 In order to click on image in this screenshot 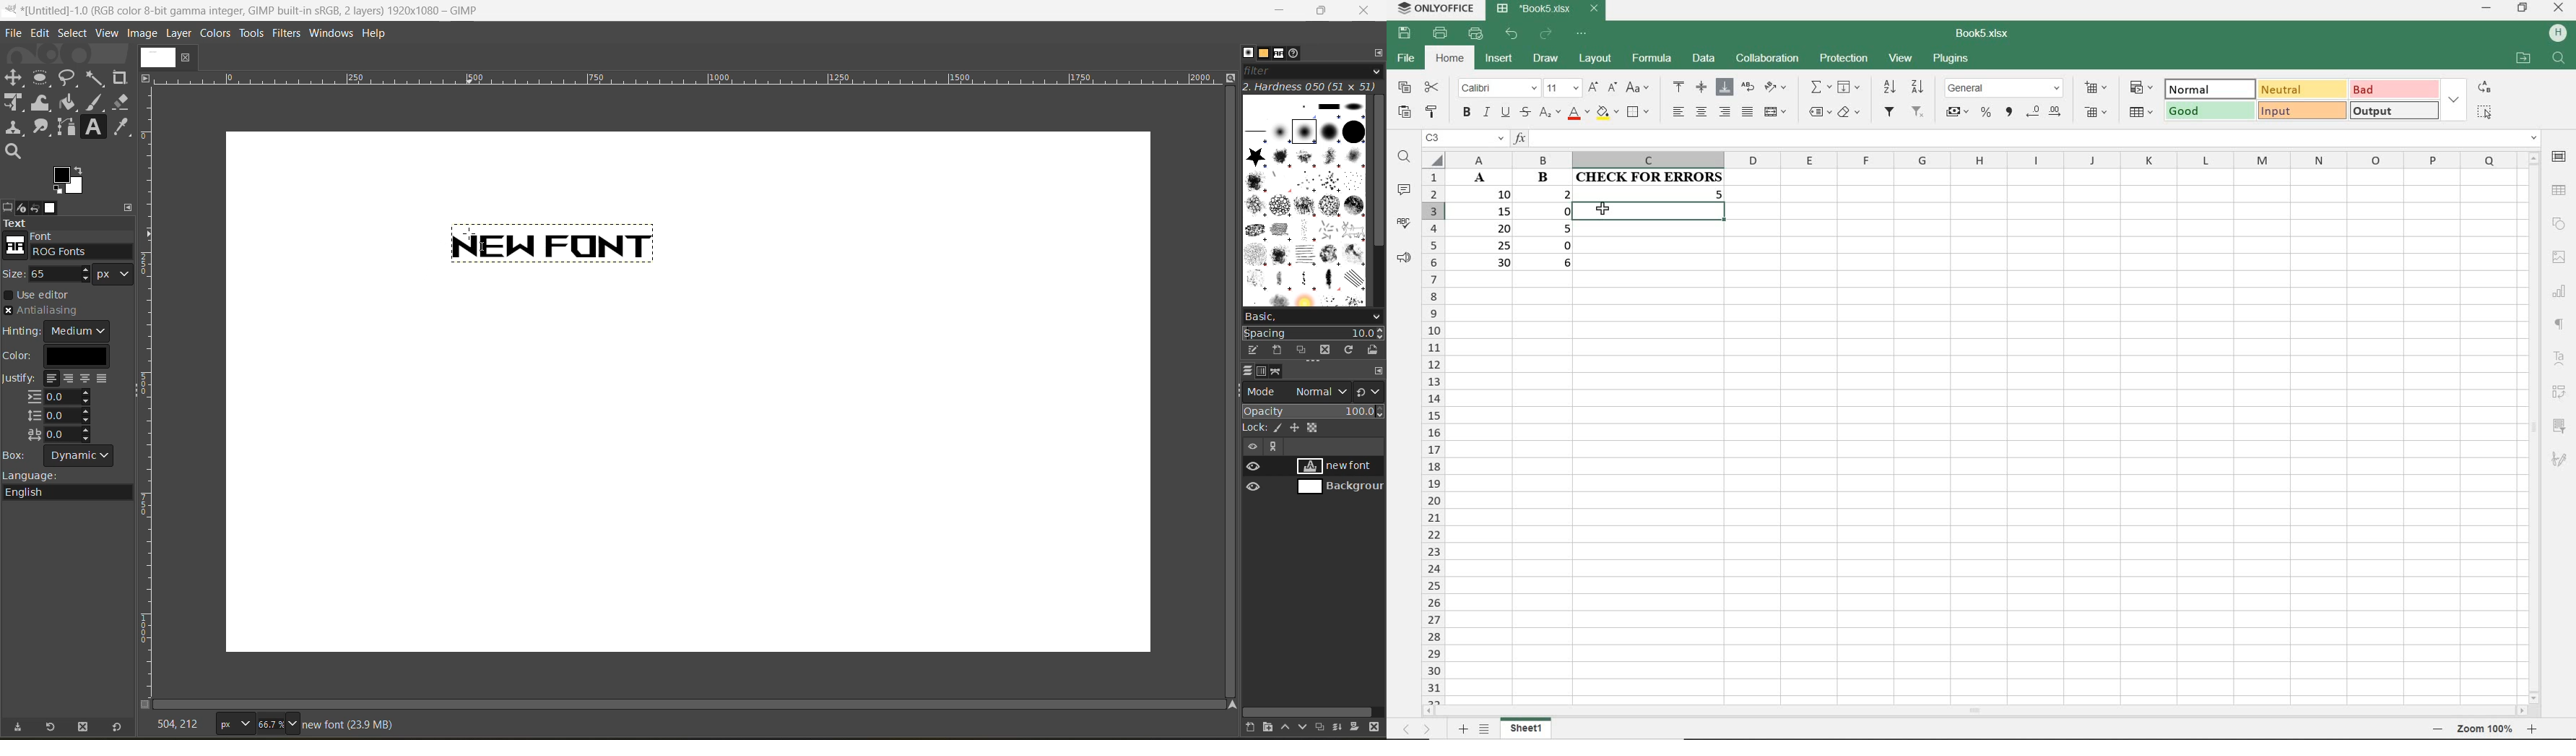, I will do `click(157, 57)`.